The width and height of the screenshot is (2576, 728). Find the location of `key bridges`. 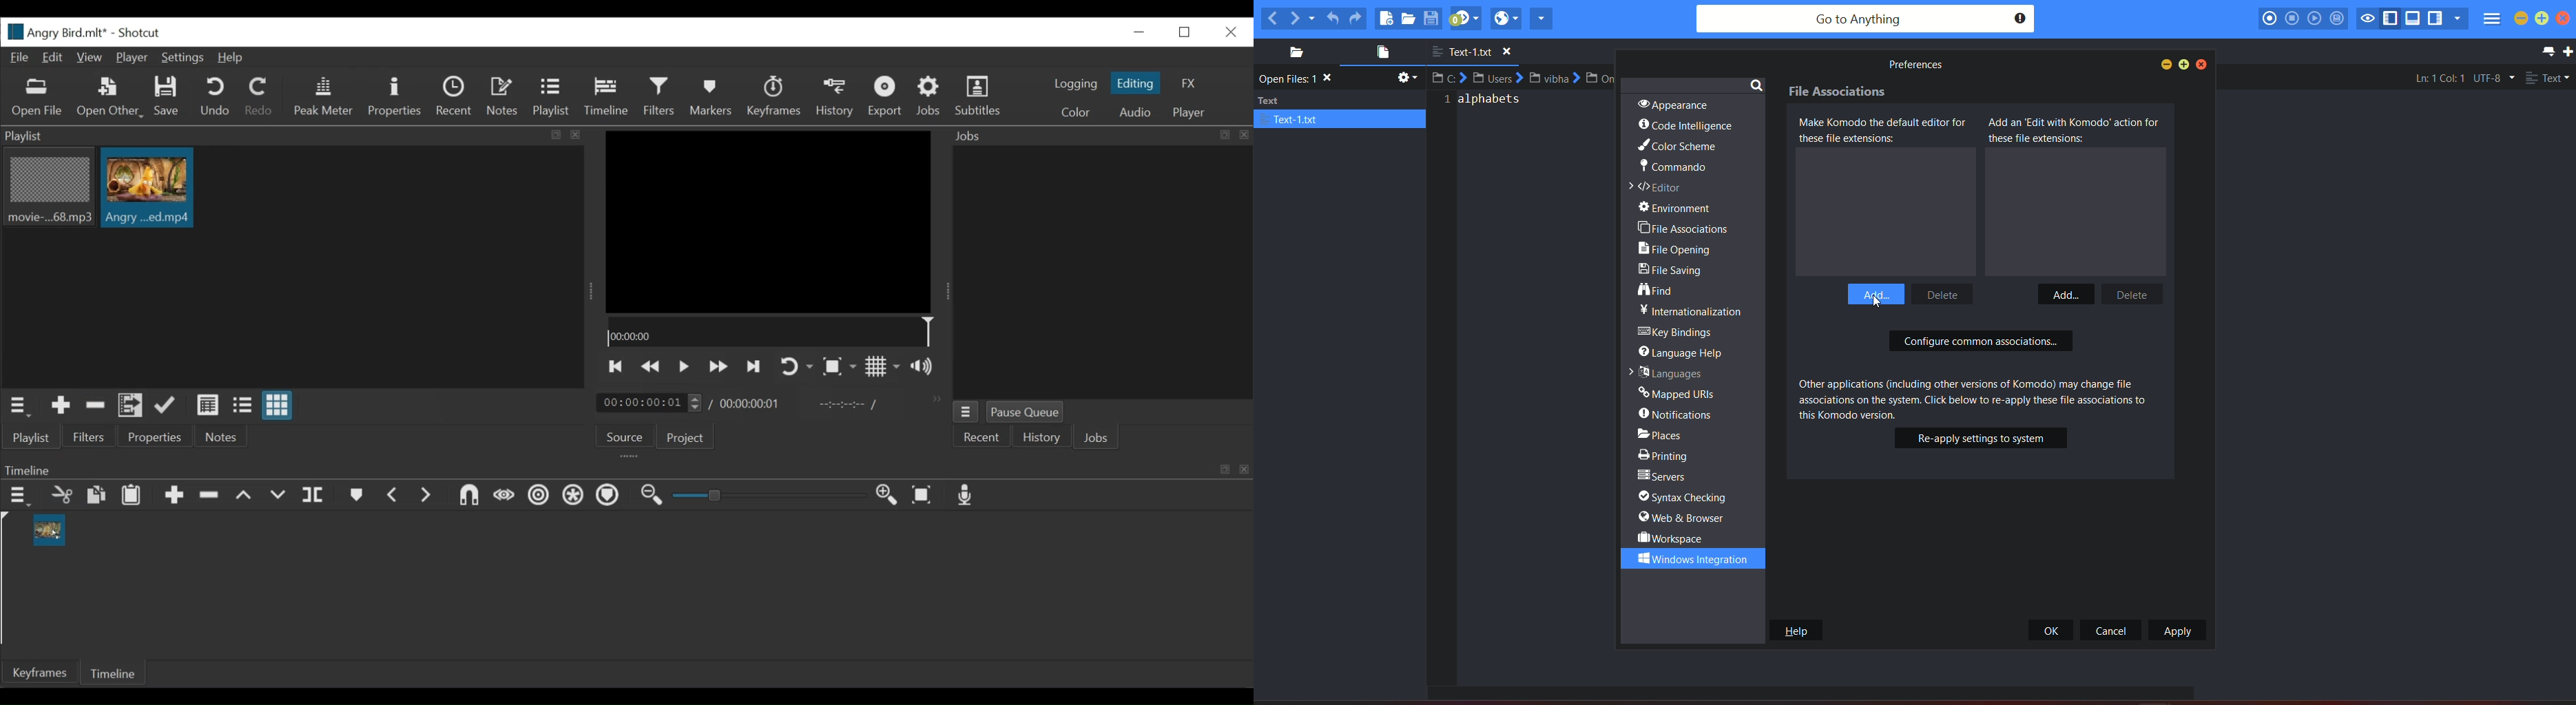

key bridges is located at coordinates (1678, 333).